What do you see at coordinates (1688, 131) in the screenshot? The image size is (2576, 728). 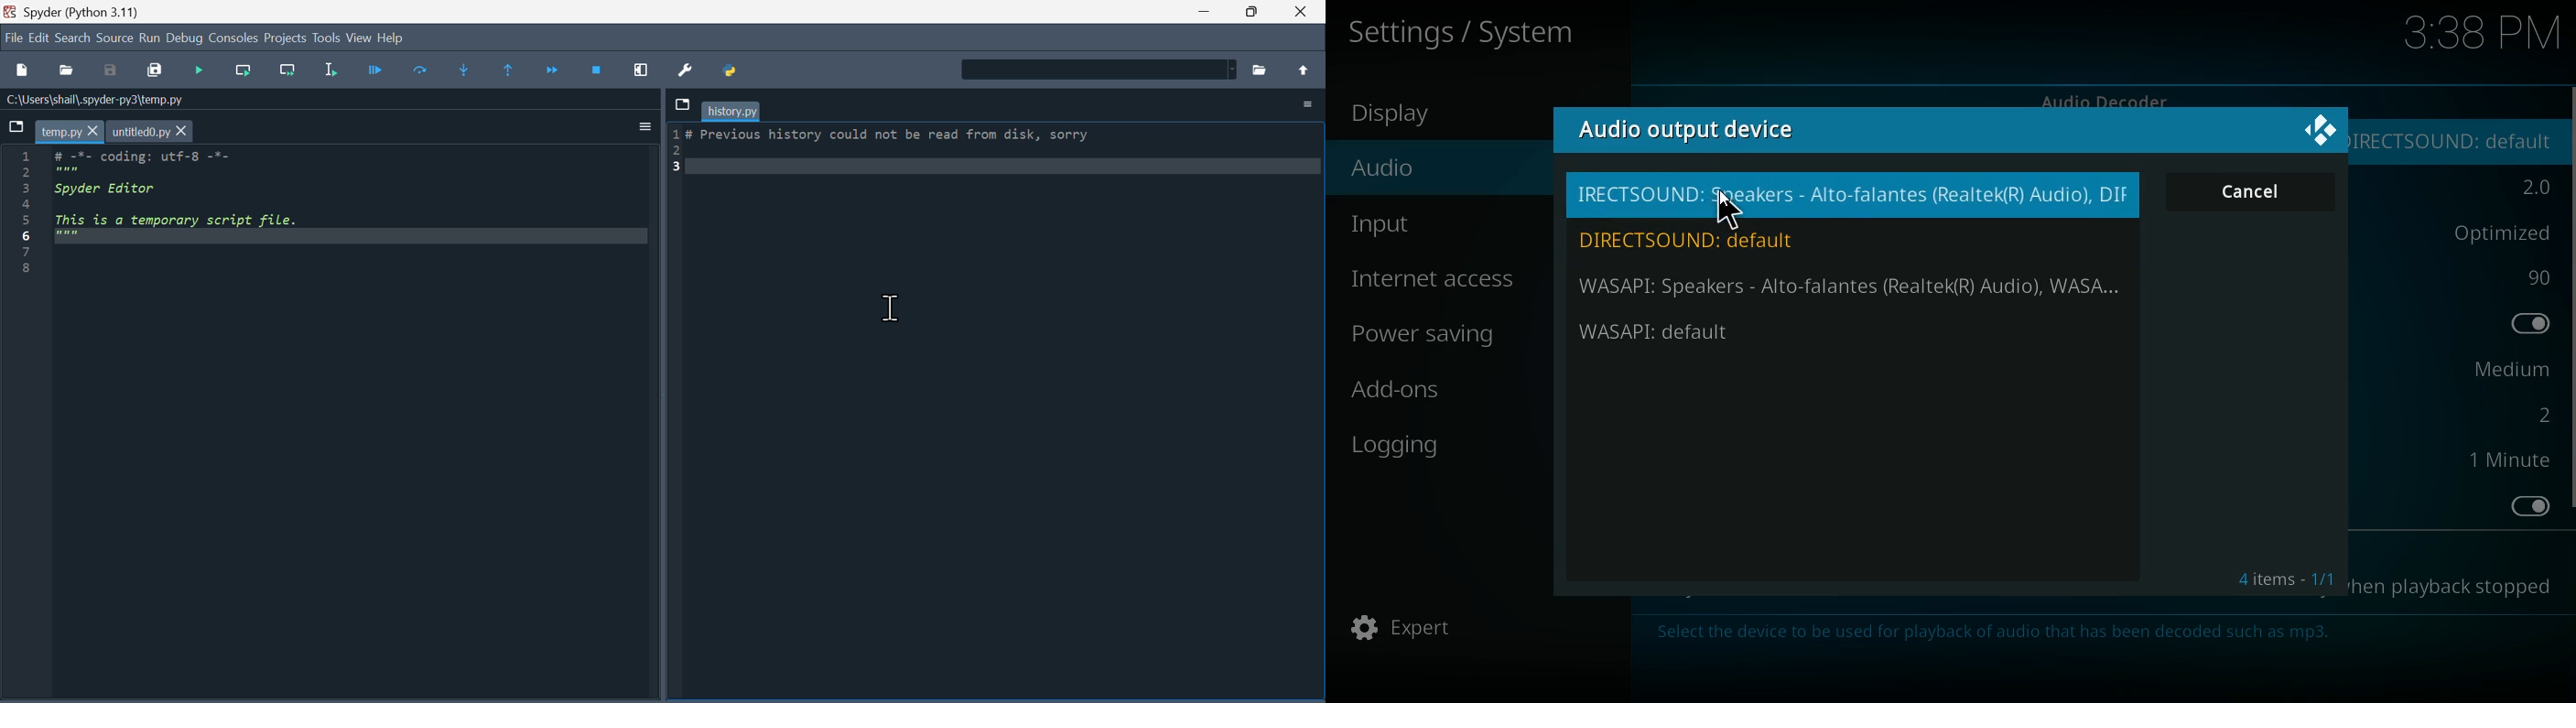 I see `audio output device` at bounding box center [1688, 131].